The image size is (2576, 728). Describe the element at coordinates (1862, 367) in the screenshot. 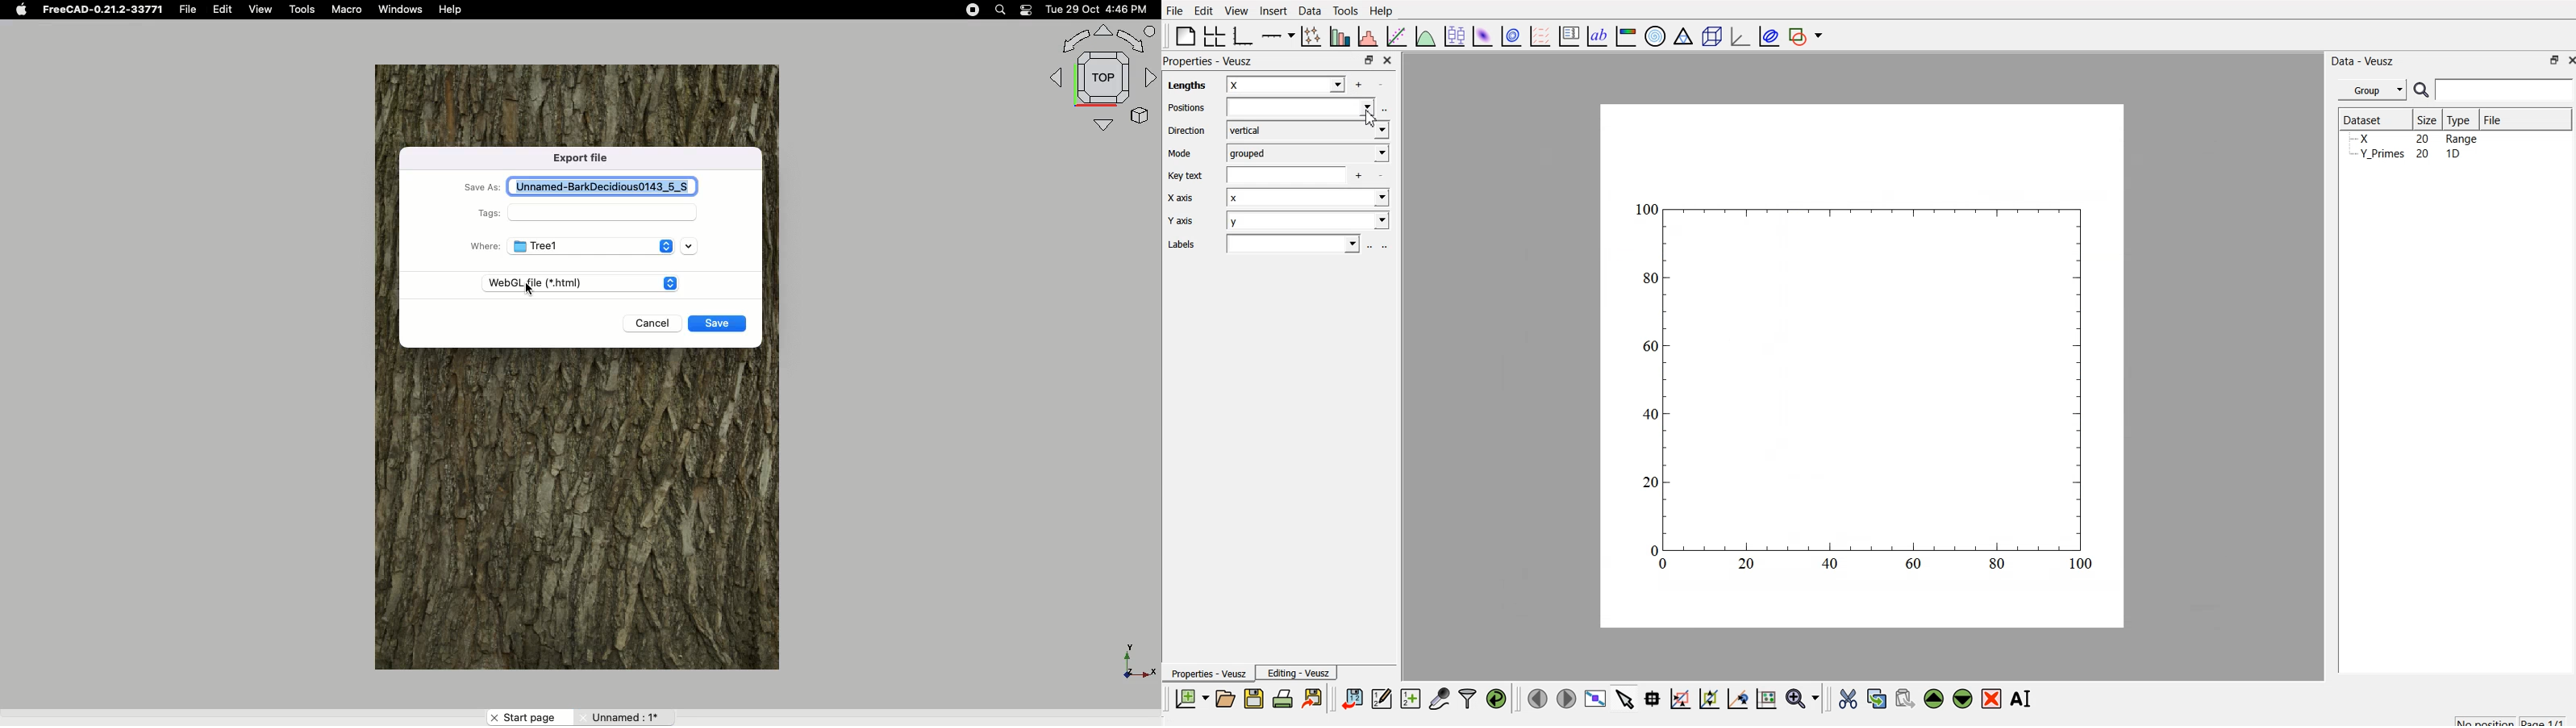

I see `canvas` at that location.